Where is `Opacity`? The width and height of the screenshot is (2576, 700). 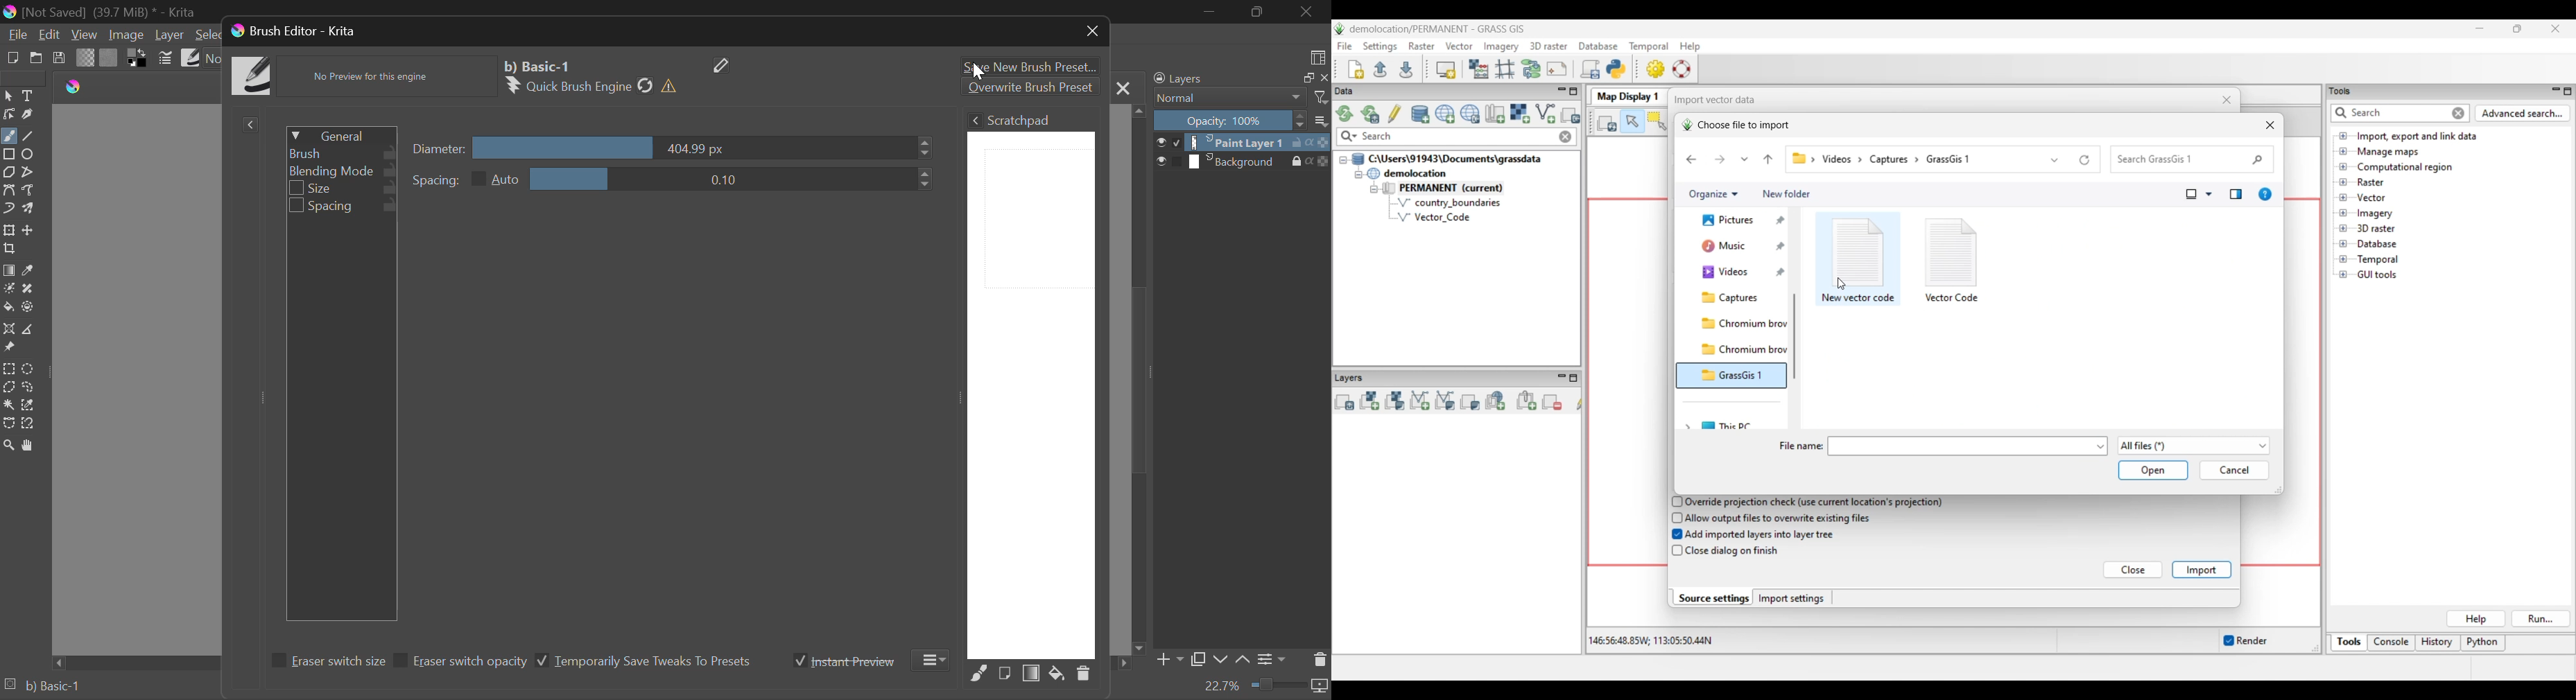 Opacity is located at coordinates (1241, 121).